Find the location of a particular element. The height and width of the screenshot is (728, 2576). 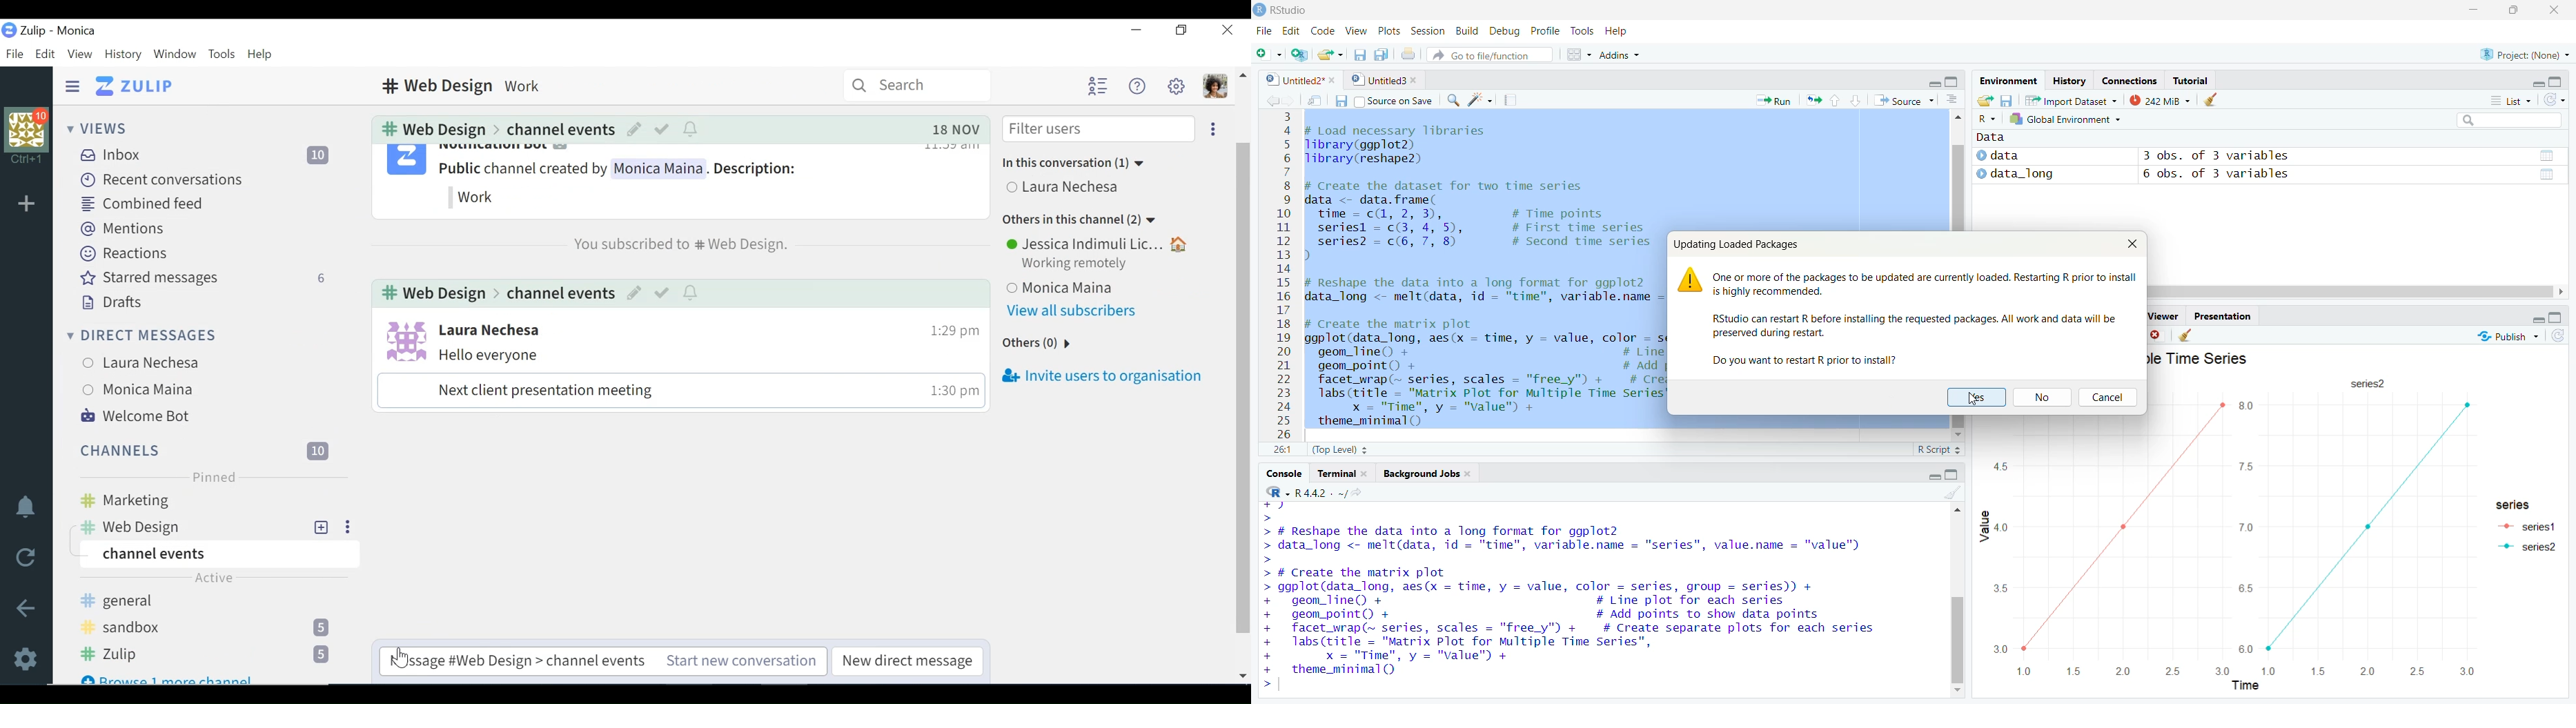

print the current file is located at coordinates (1406, 54).